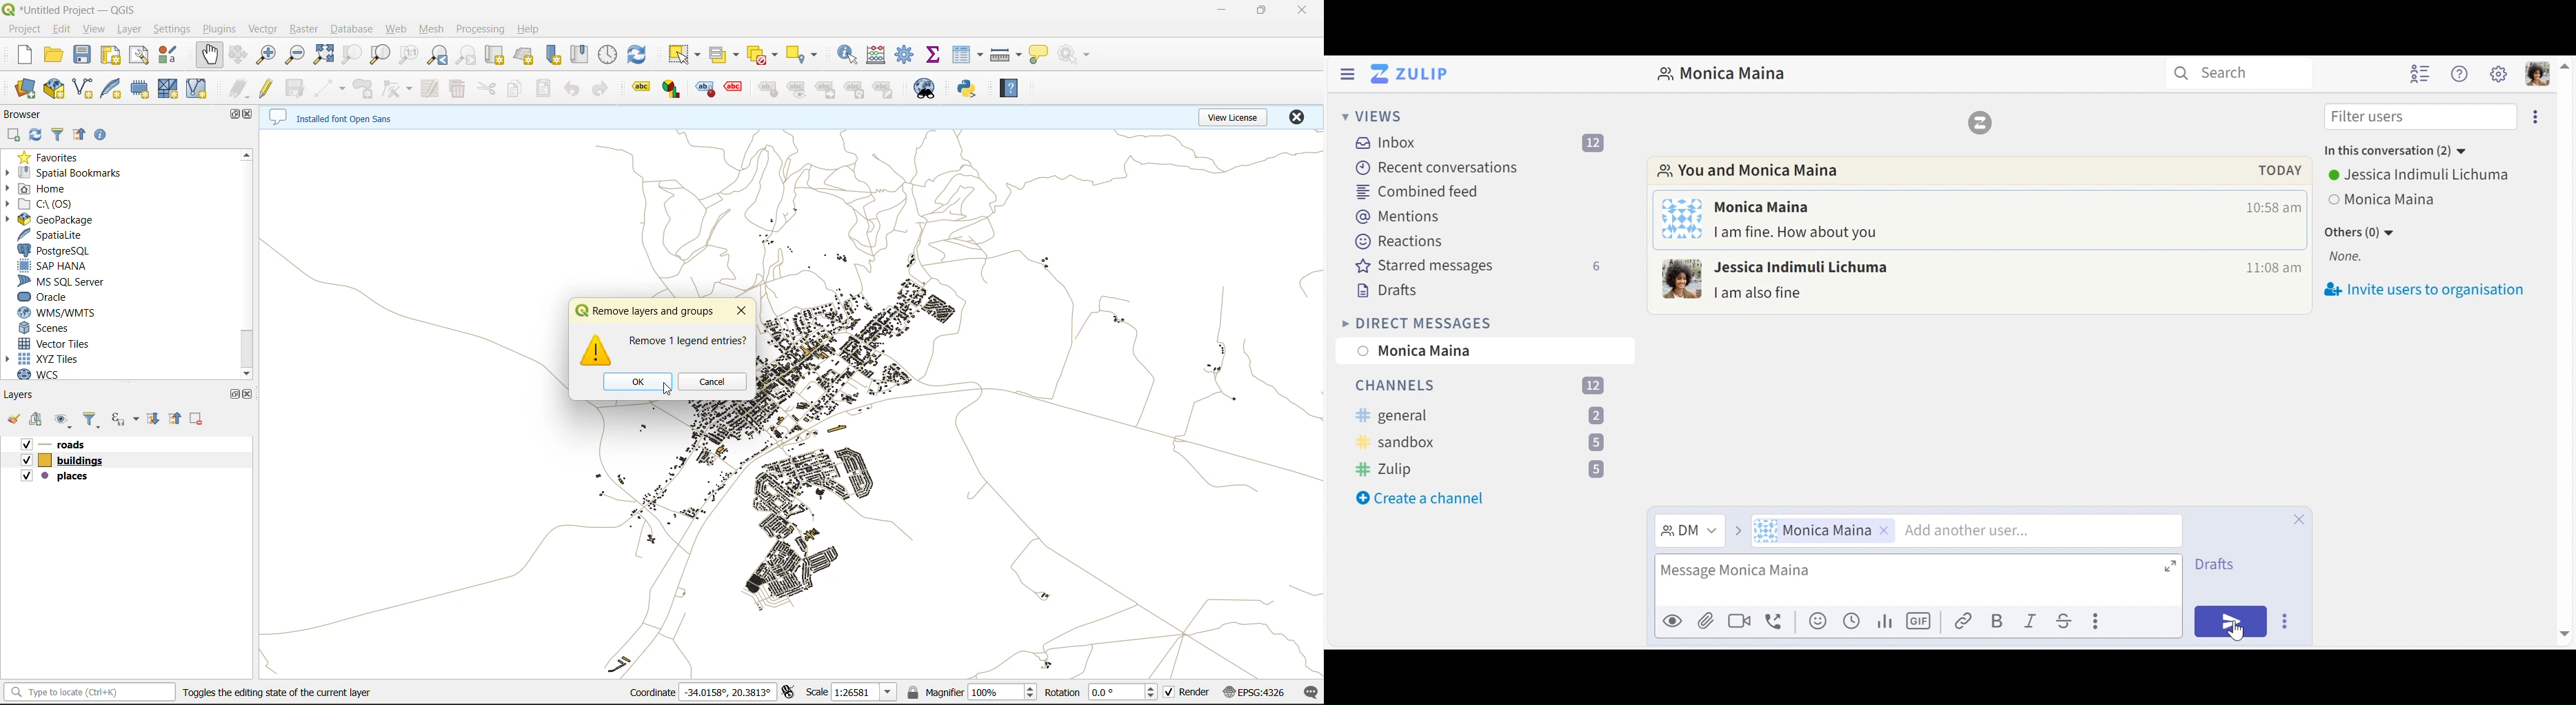 This screenshot has width=2576, height=728. What do you see at coordinates (715, 383) in the screenshot?
I see `cancel` at bounding box center [715, 383].